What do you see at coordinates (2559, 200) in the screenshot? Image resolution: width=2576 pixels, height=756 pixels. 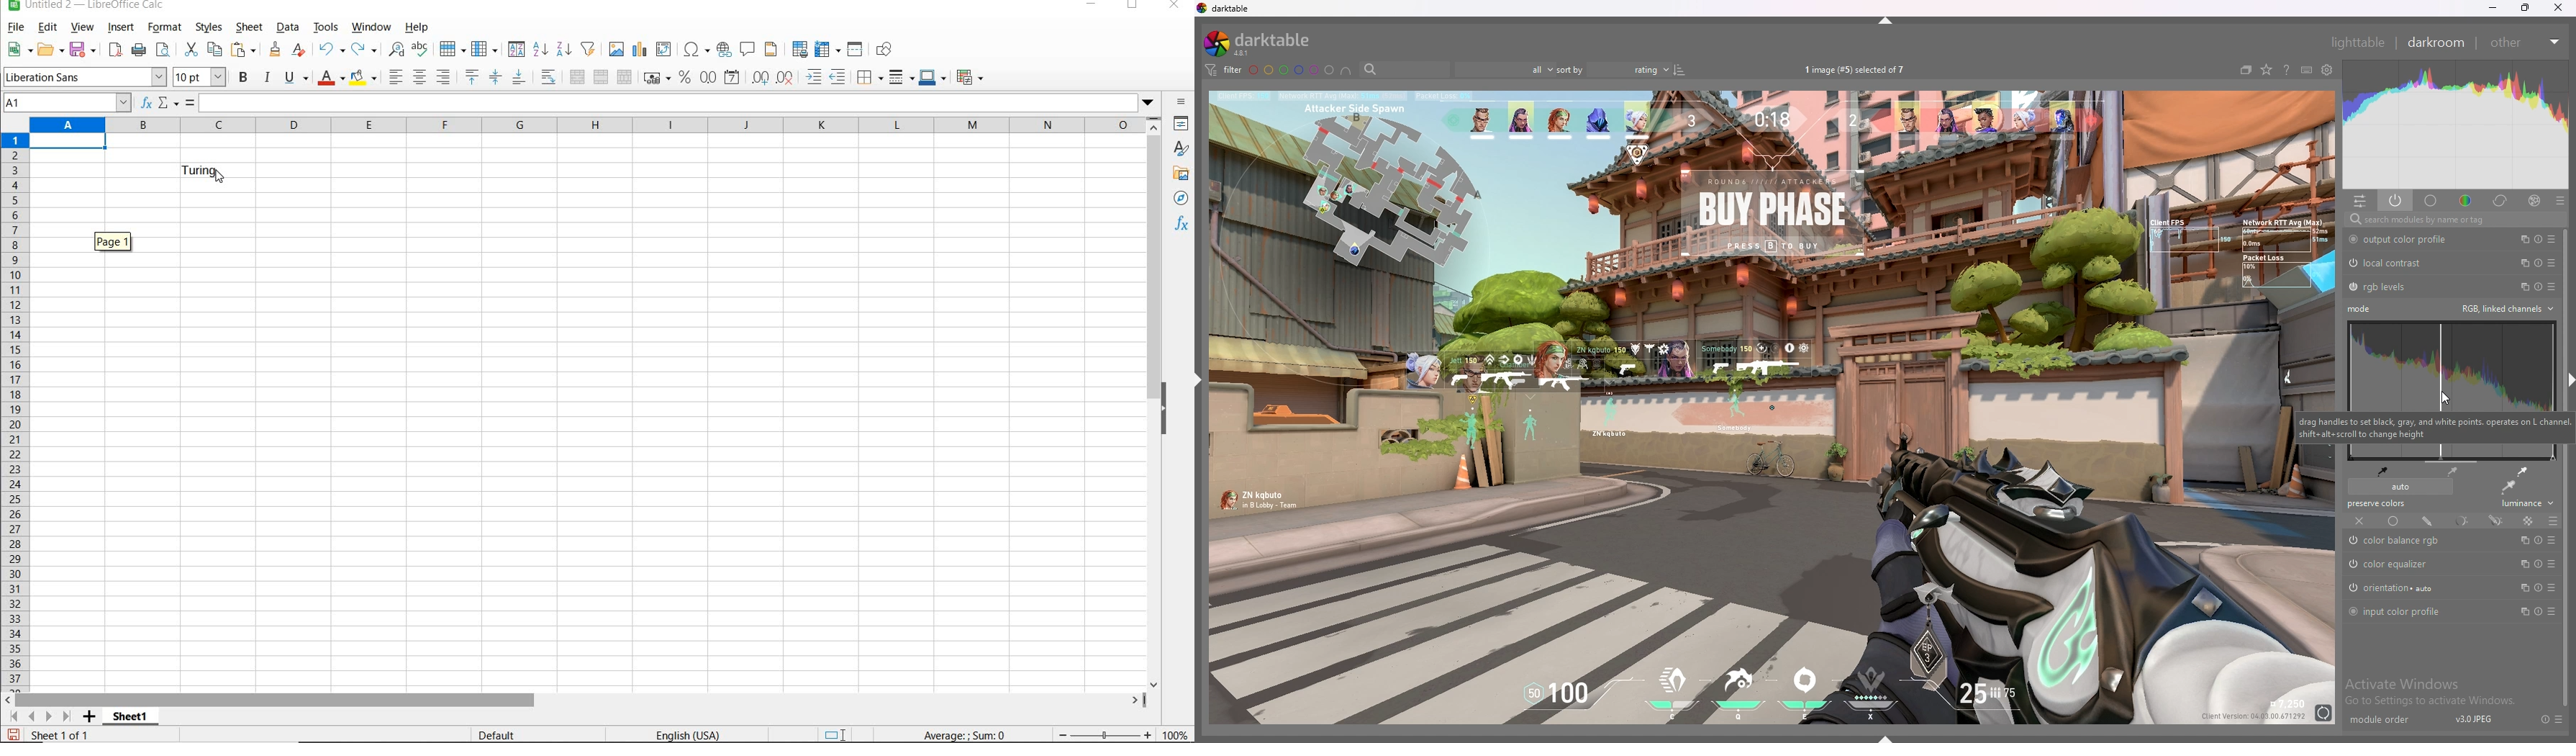 I see `presets` at bounding box center [2559, 200].